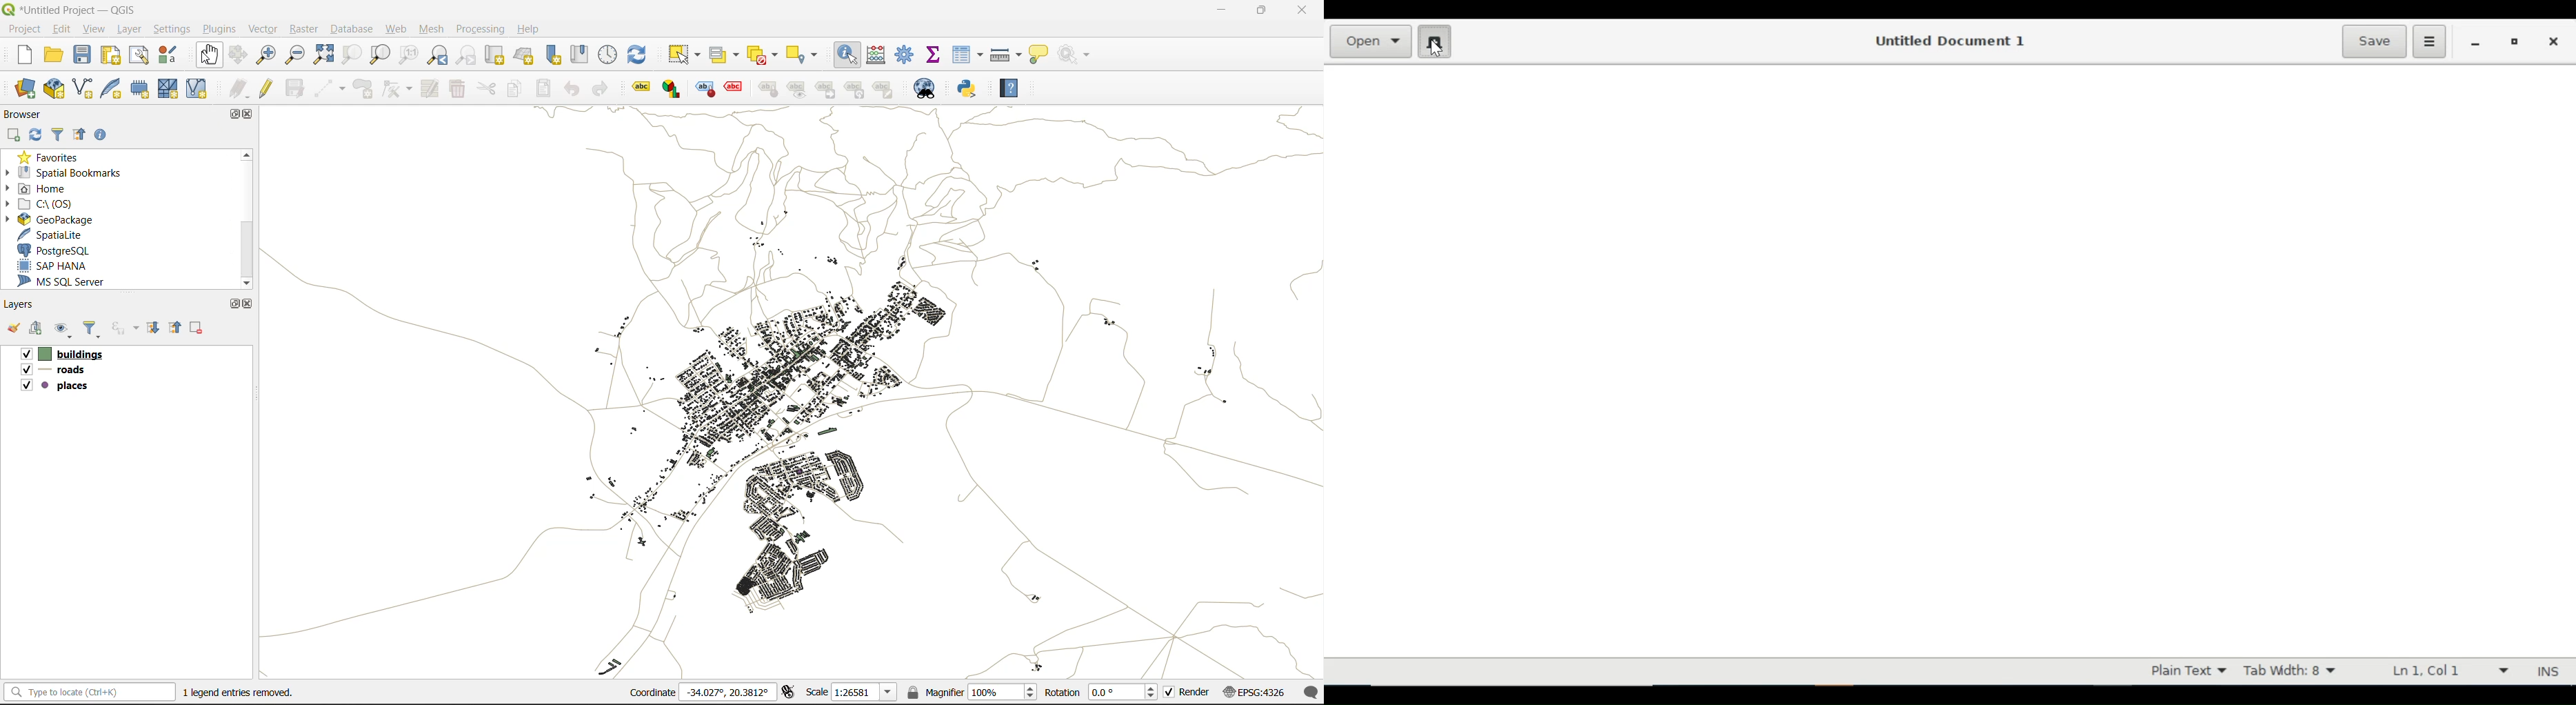 Image resolution: width=2576 pixels, height=728 pixels. I want to click on new map view, so click(499, 56).